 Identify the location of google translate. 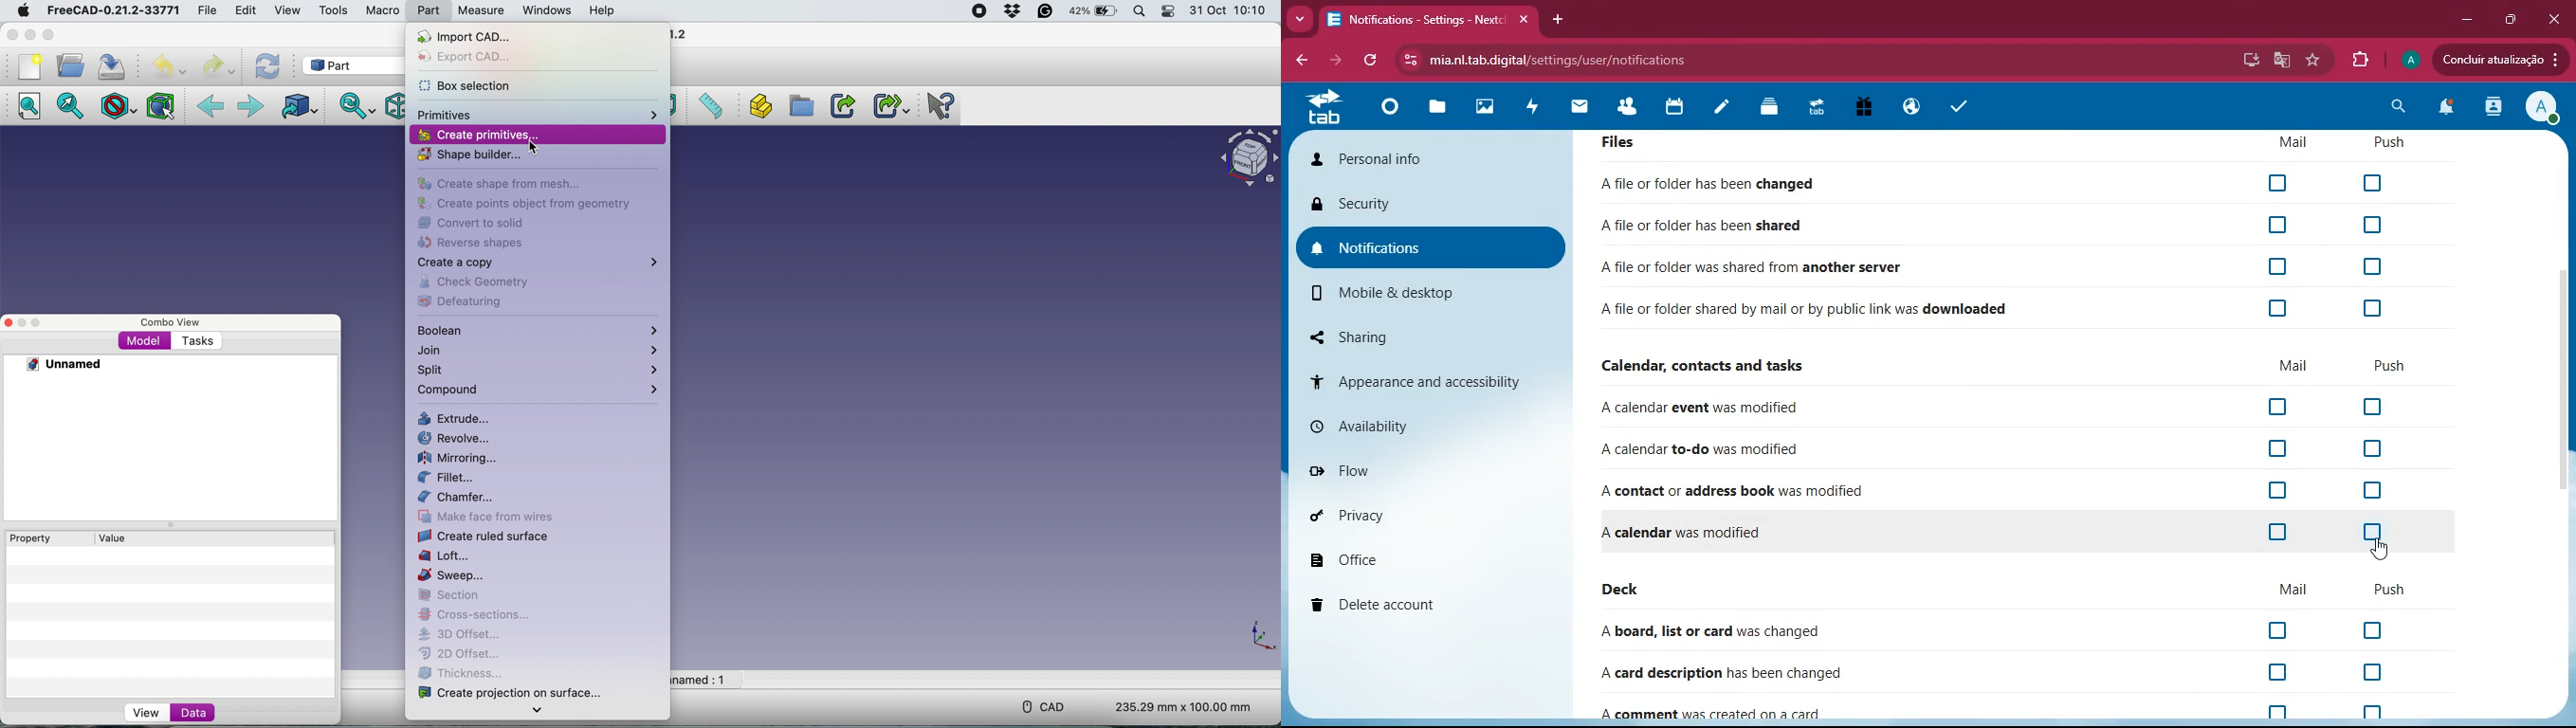
(2281, 60).